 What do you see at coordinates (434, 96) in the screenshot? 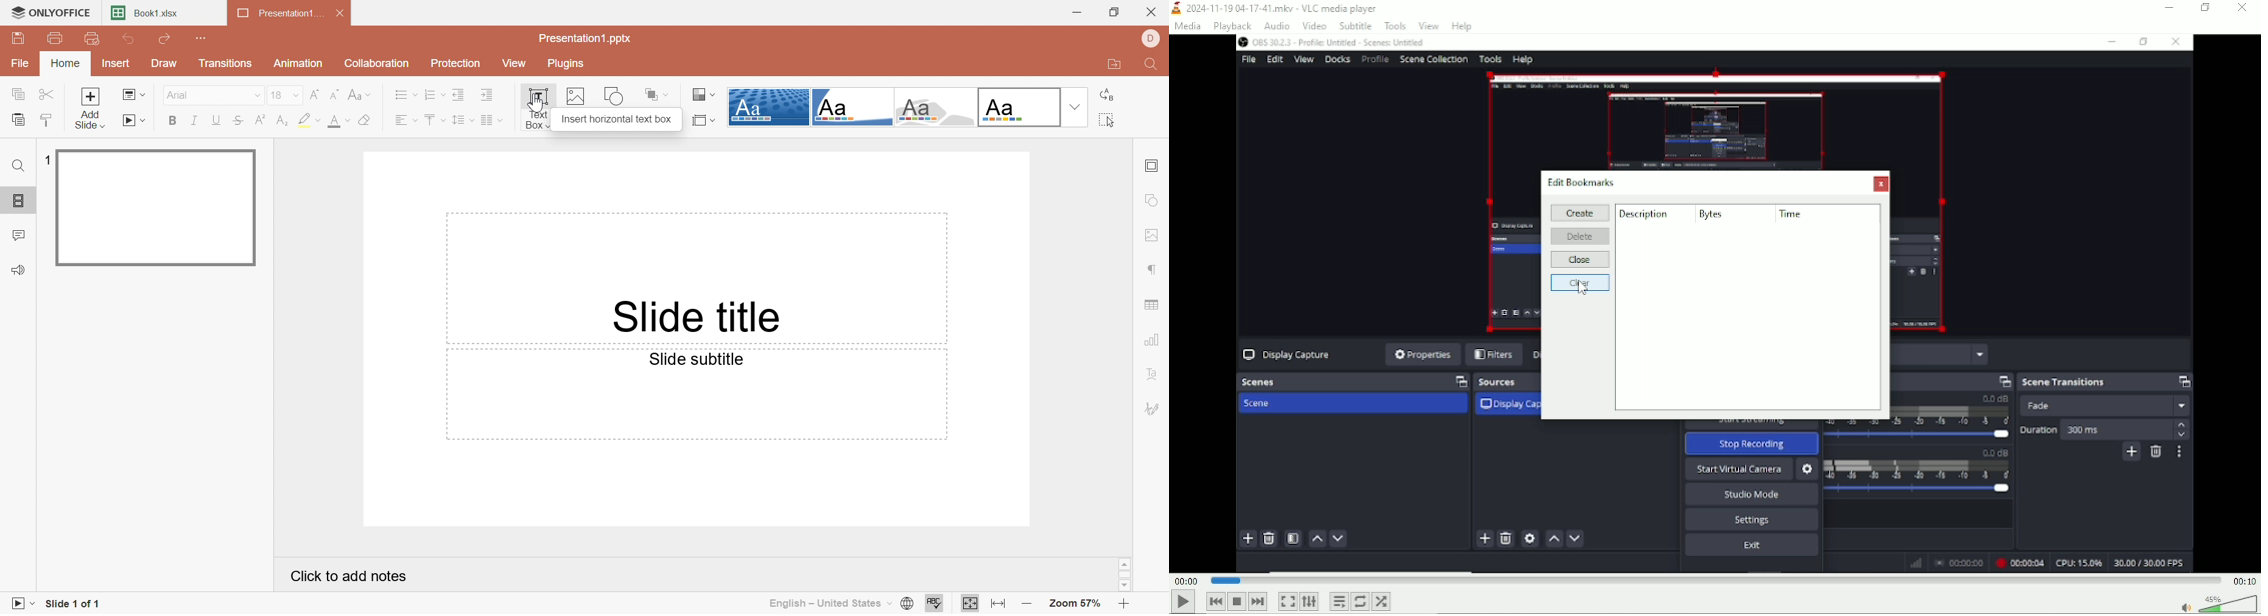
I see `Numbering` at bounding box center [434, 96].